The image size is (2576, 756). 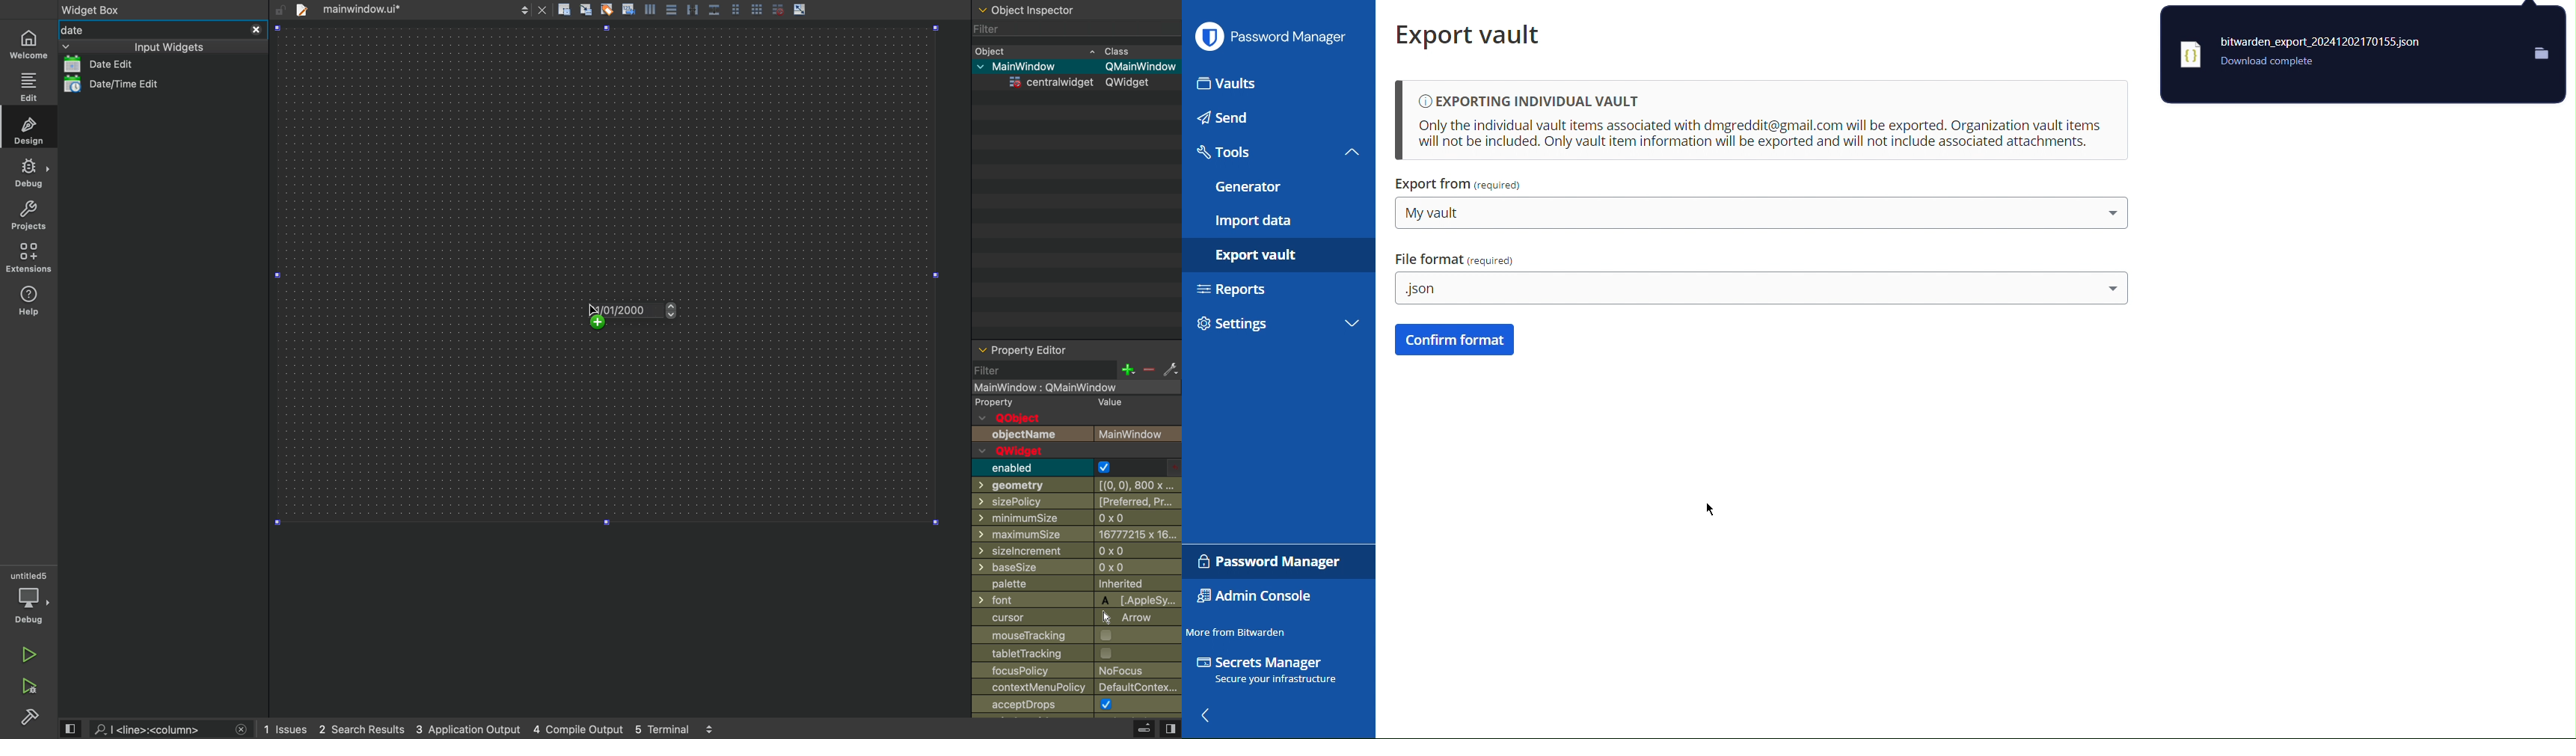 What do you see at coordinates (1079, 85) in the screenshot?
I see `centrawidget` at bounding box center [1079, 85].